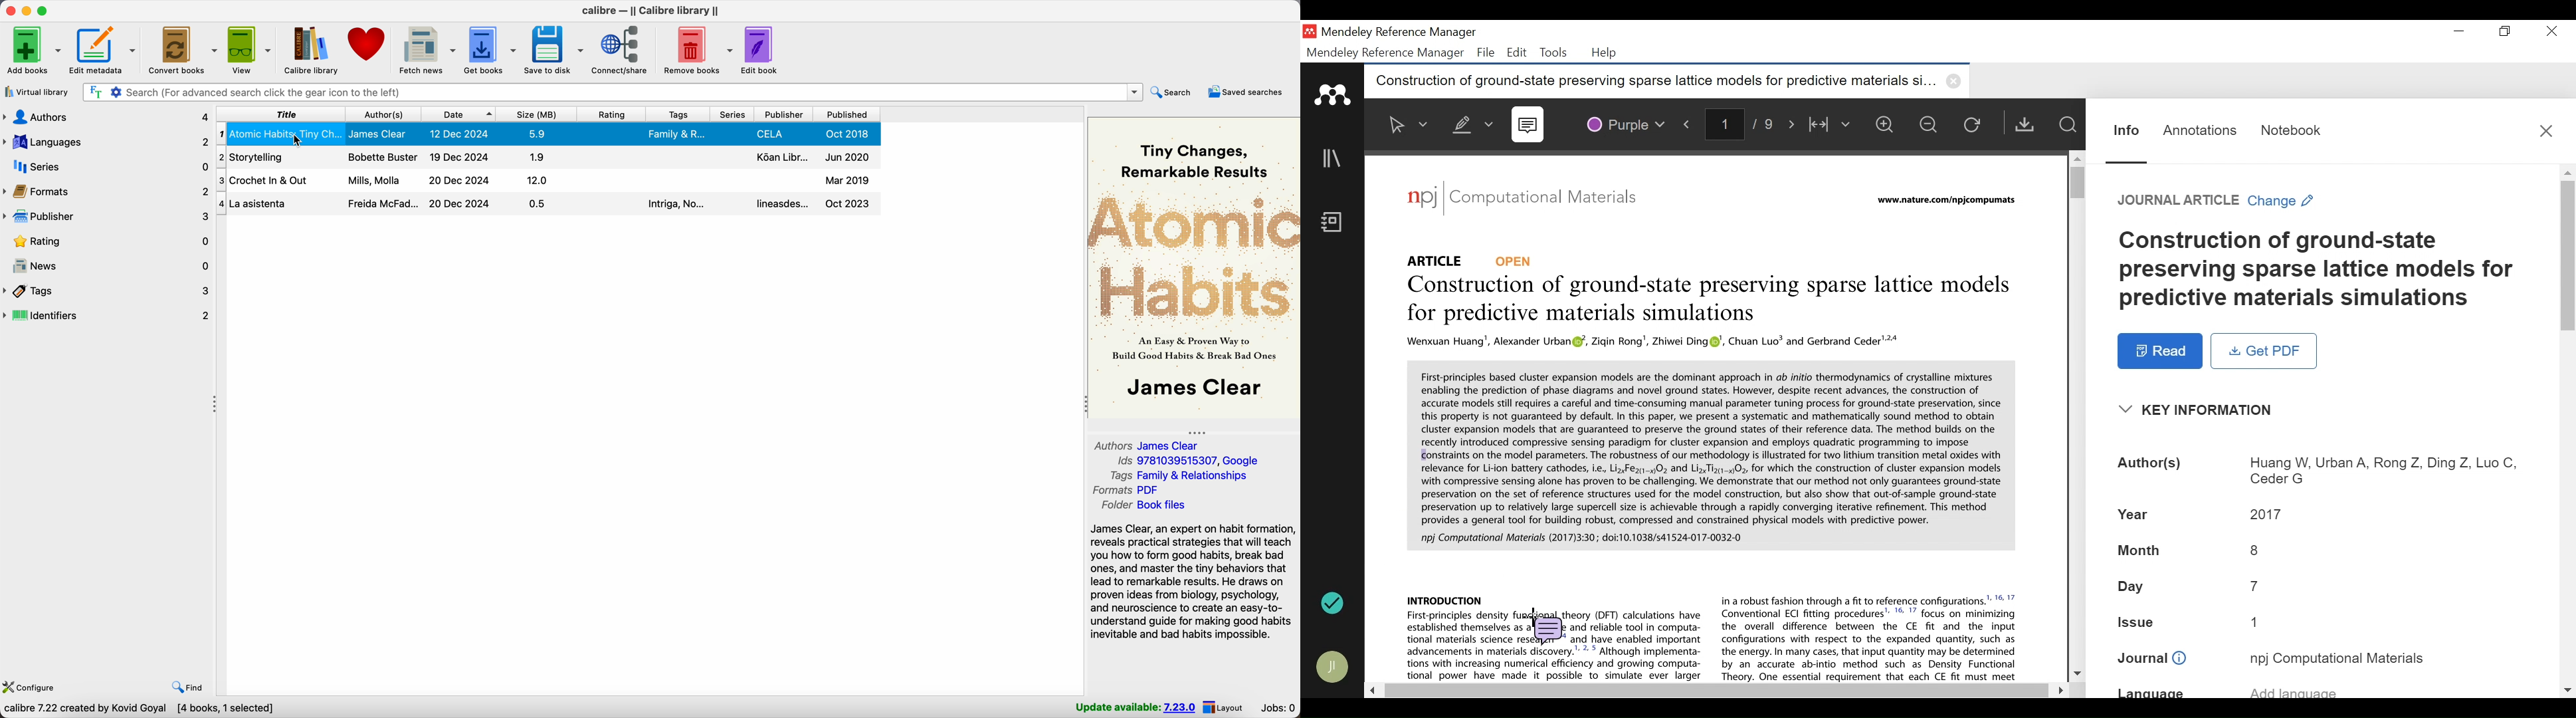 The height and width of the screenshot is (728, 2576). Describe the element at coordinates (1194, 267) in the screenshot. I see `book cover preview` at that location.